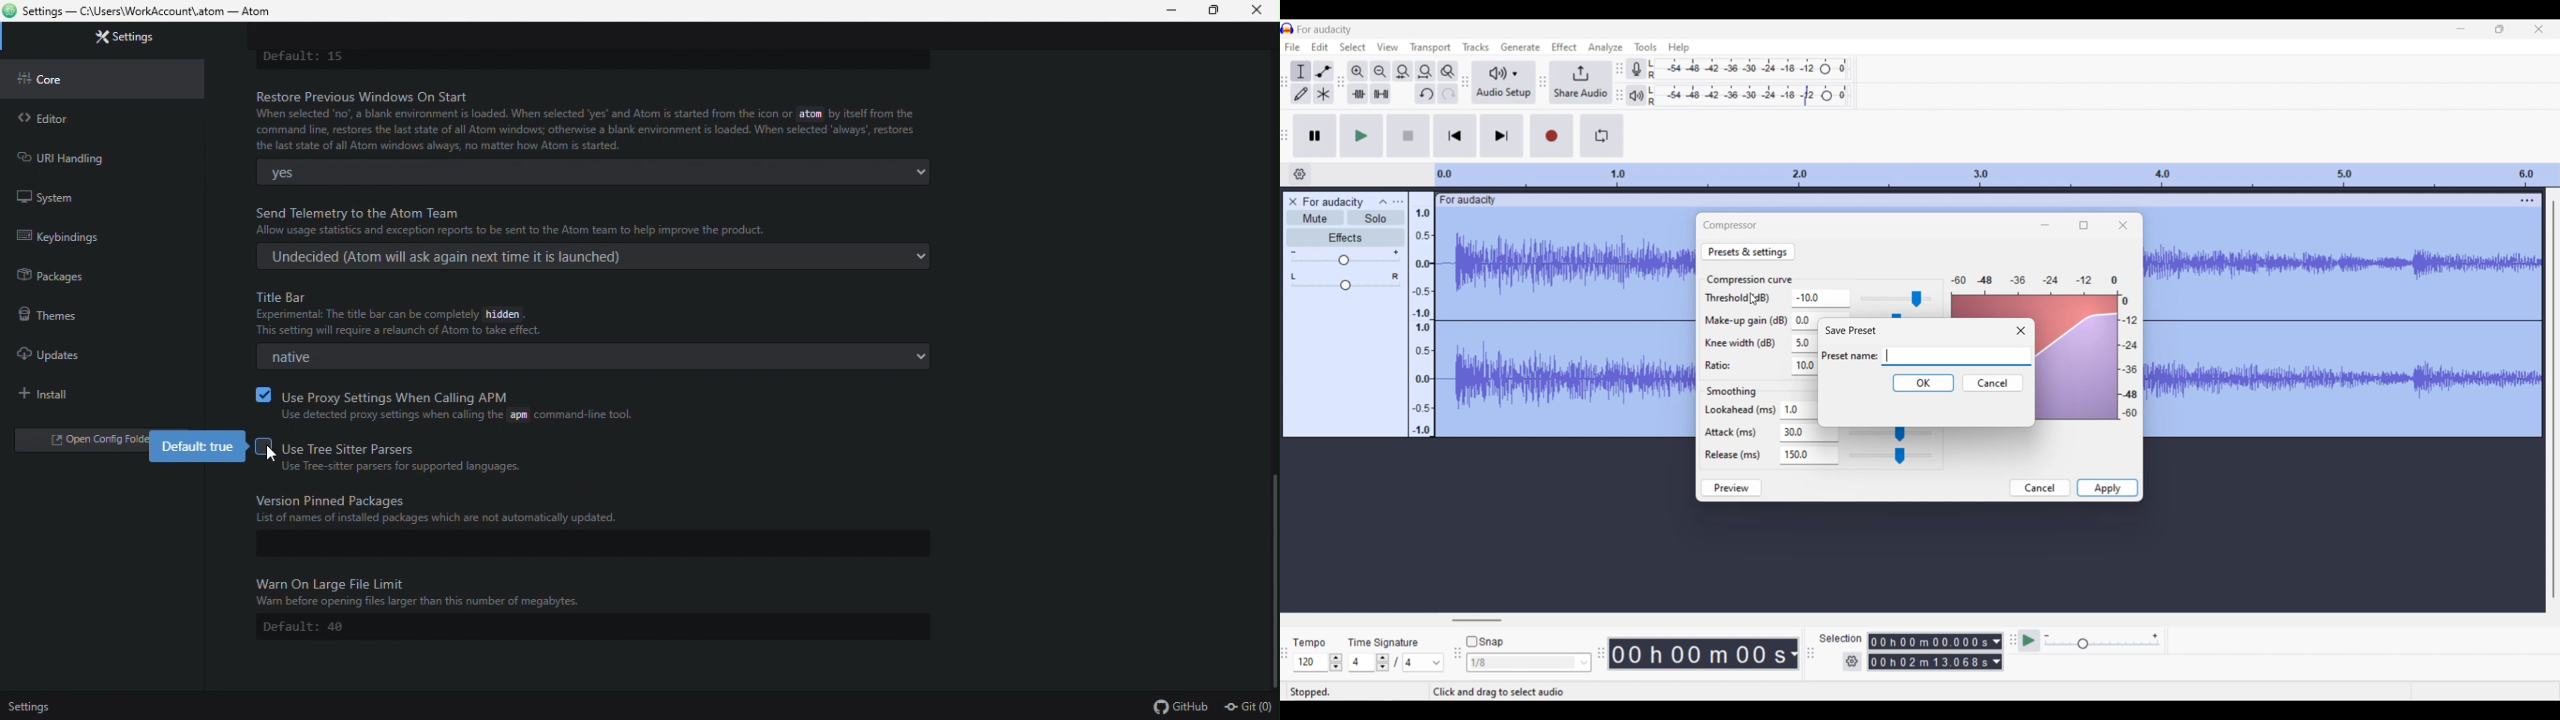  Describe the element at coordinates (1997, 175) in the screenshot. I see `Scale to measure length of track` at that location.